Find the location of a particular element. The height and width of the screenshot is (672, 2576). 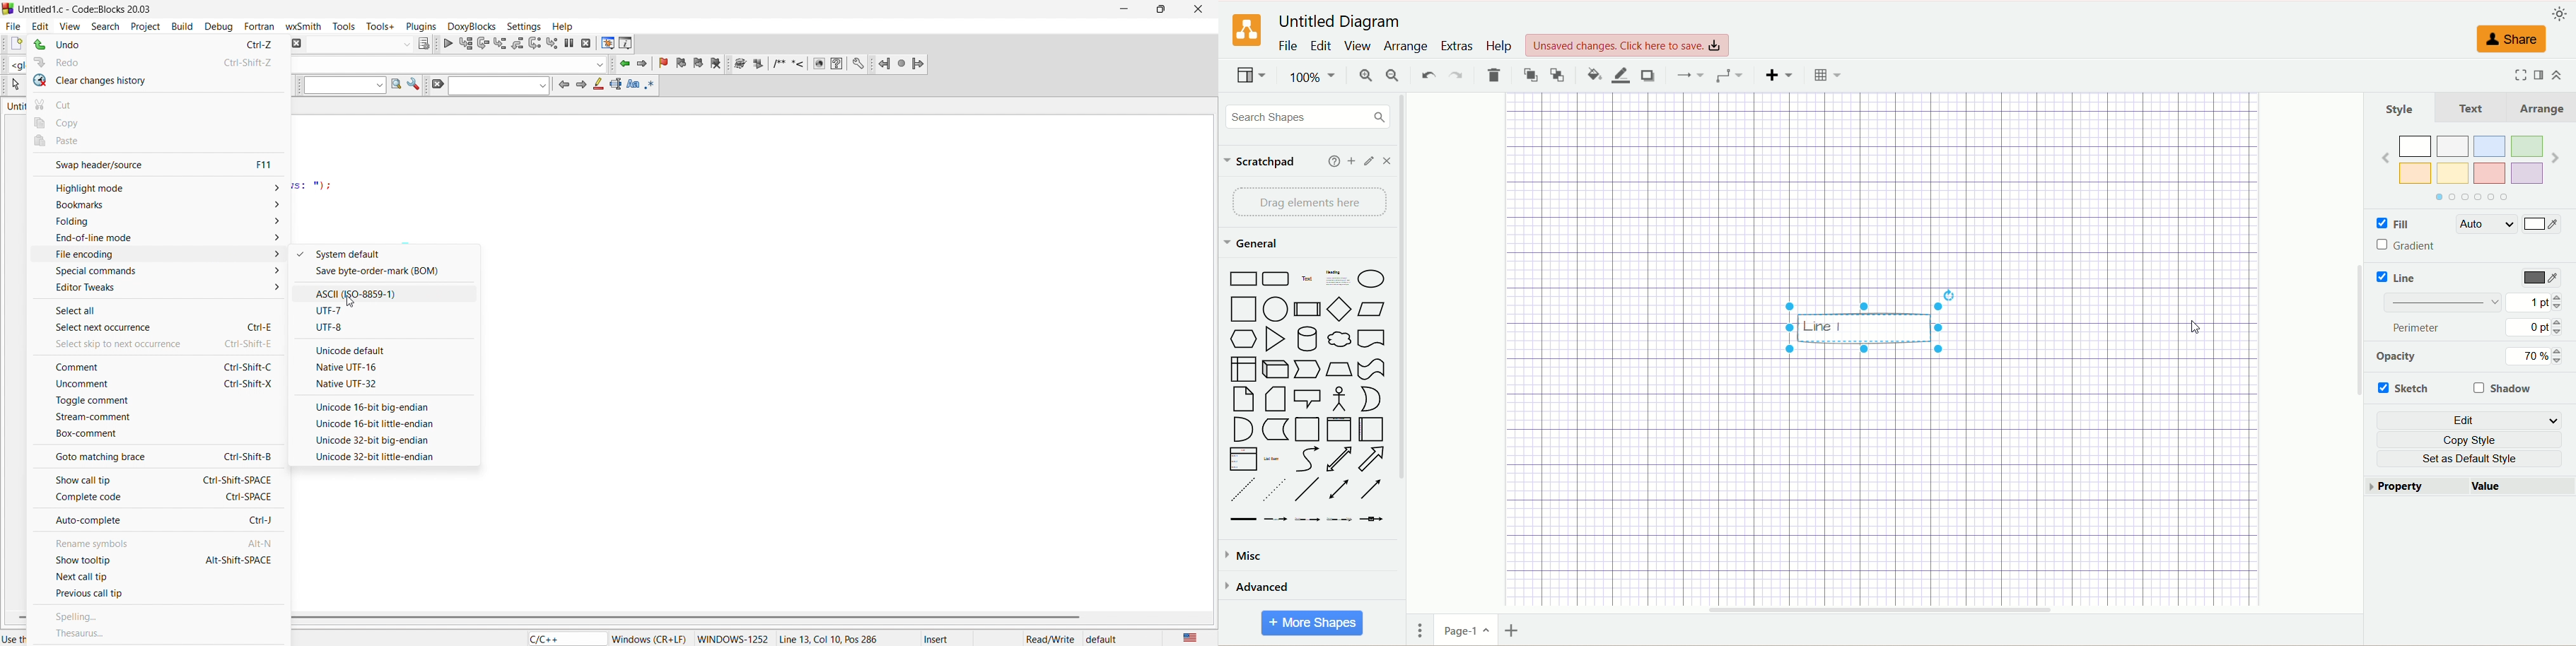

insert is located at coordinates (938, 638).